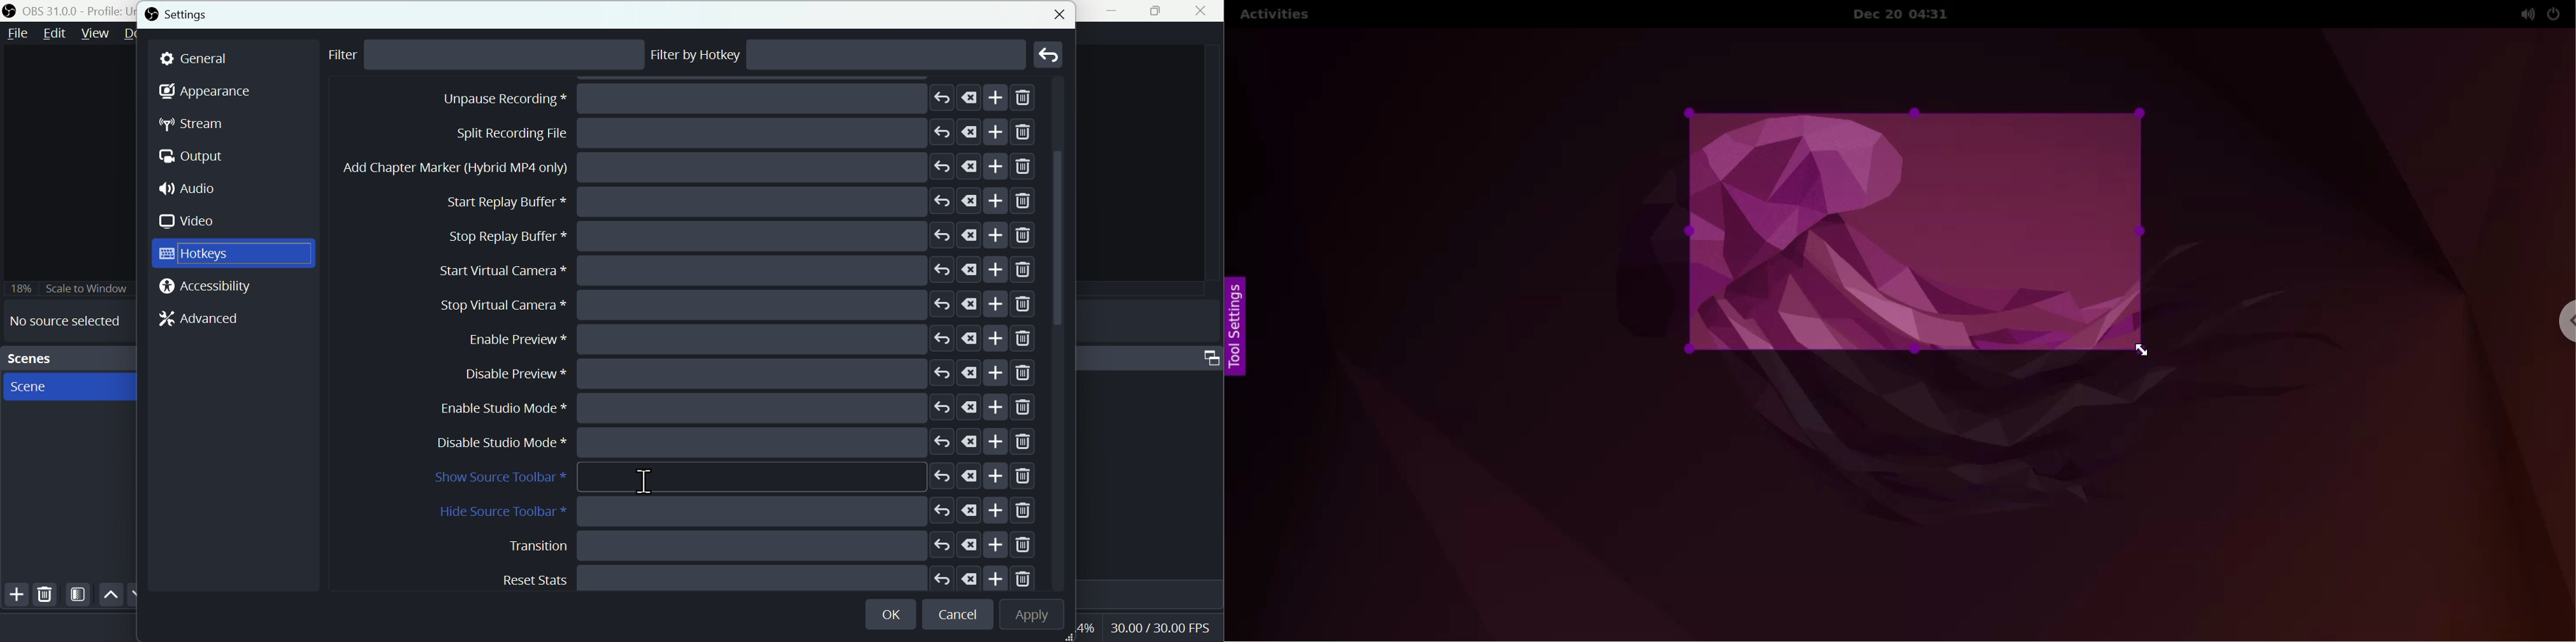 The image size is (2576, 644). I want to click on Audio mixer, so click(1208, 355).